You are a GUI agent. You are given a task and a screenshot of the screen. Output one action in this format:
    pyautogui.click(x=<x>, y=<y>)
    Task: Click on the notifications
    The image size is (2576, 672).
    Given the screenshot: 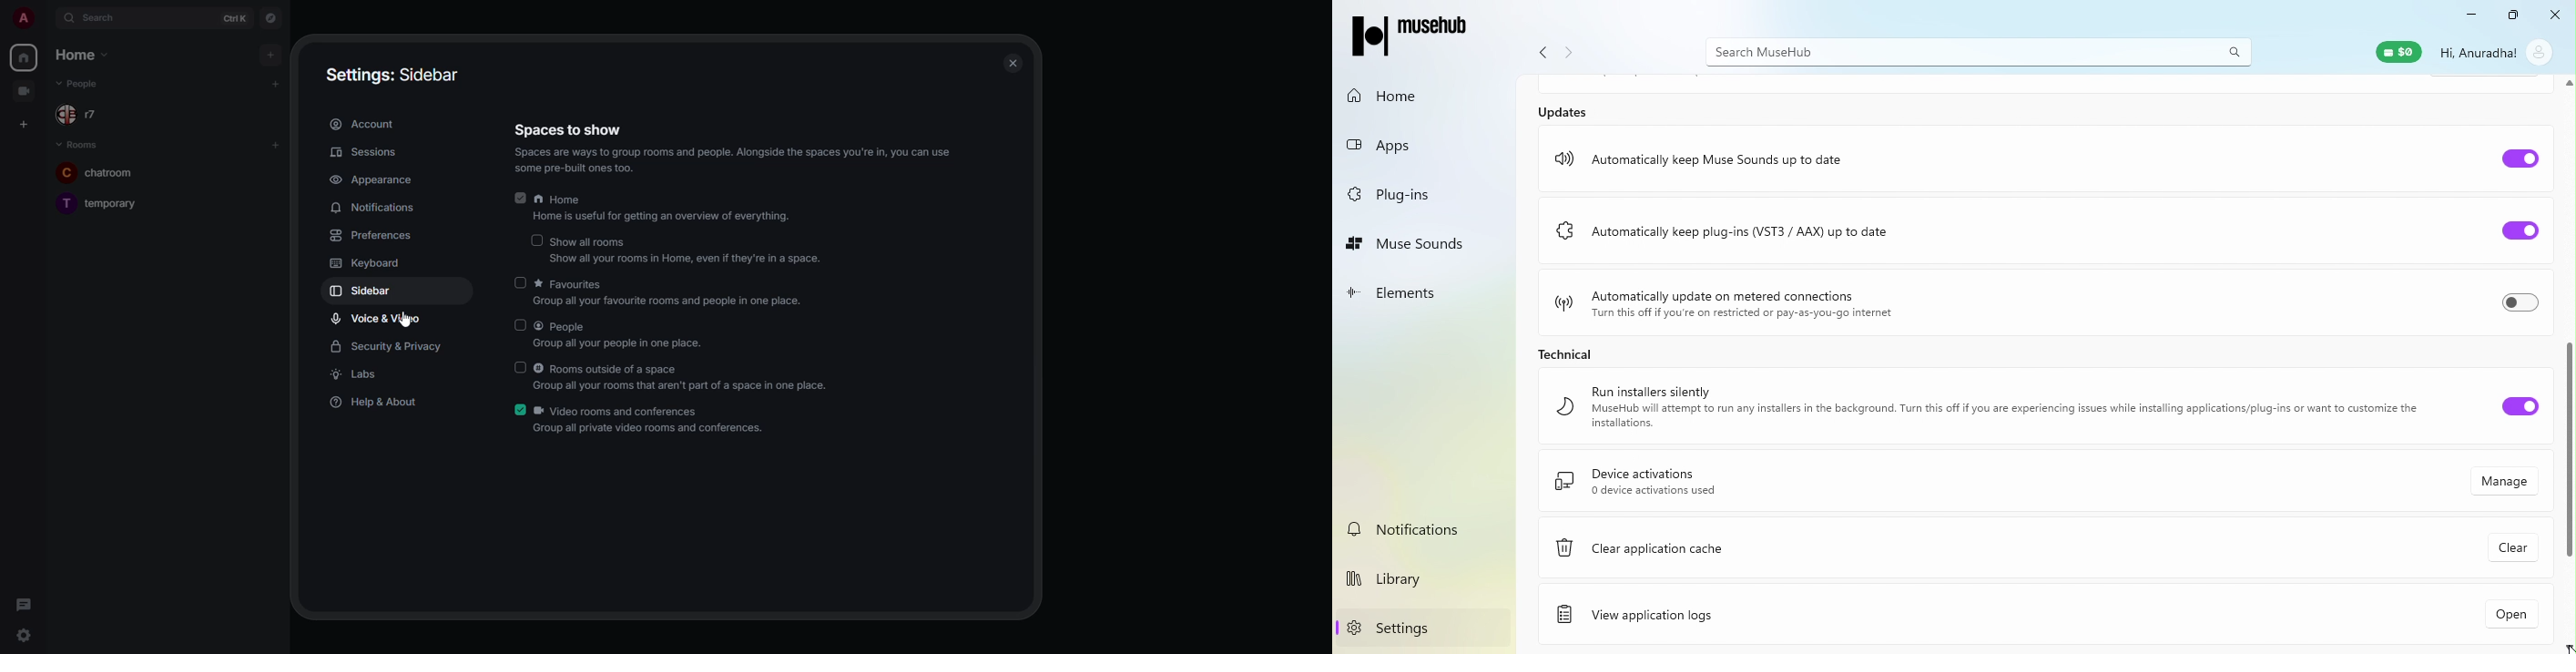 What is the action you would take?
    pyautogui.click(x=375, y=208)
    